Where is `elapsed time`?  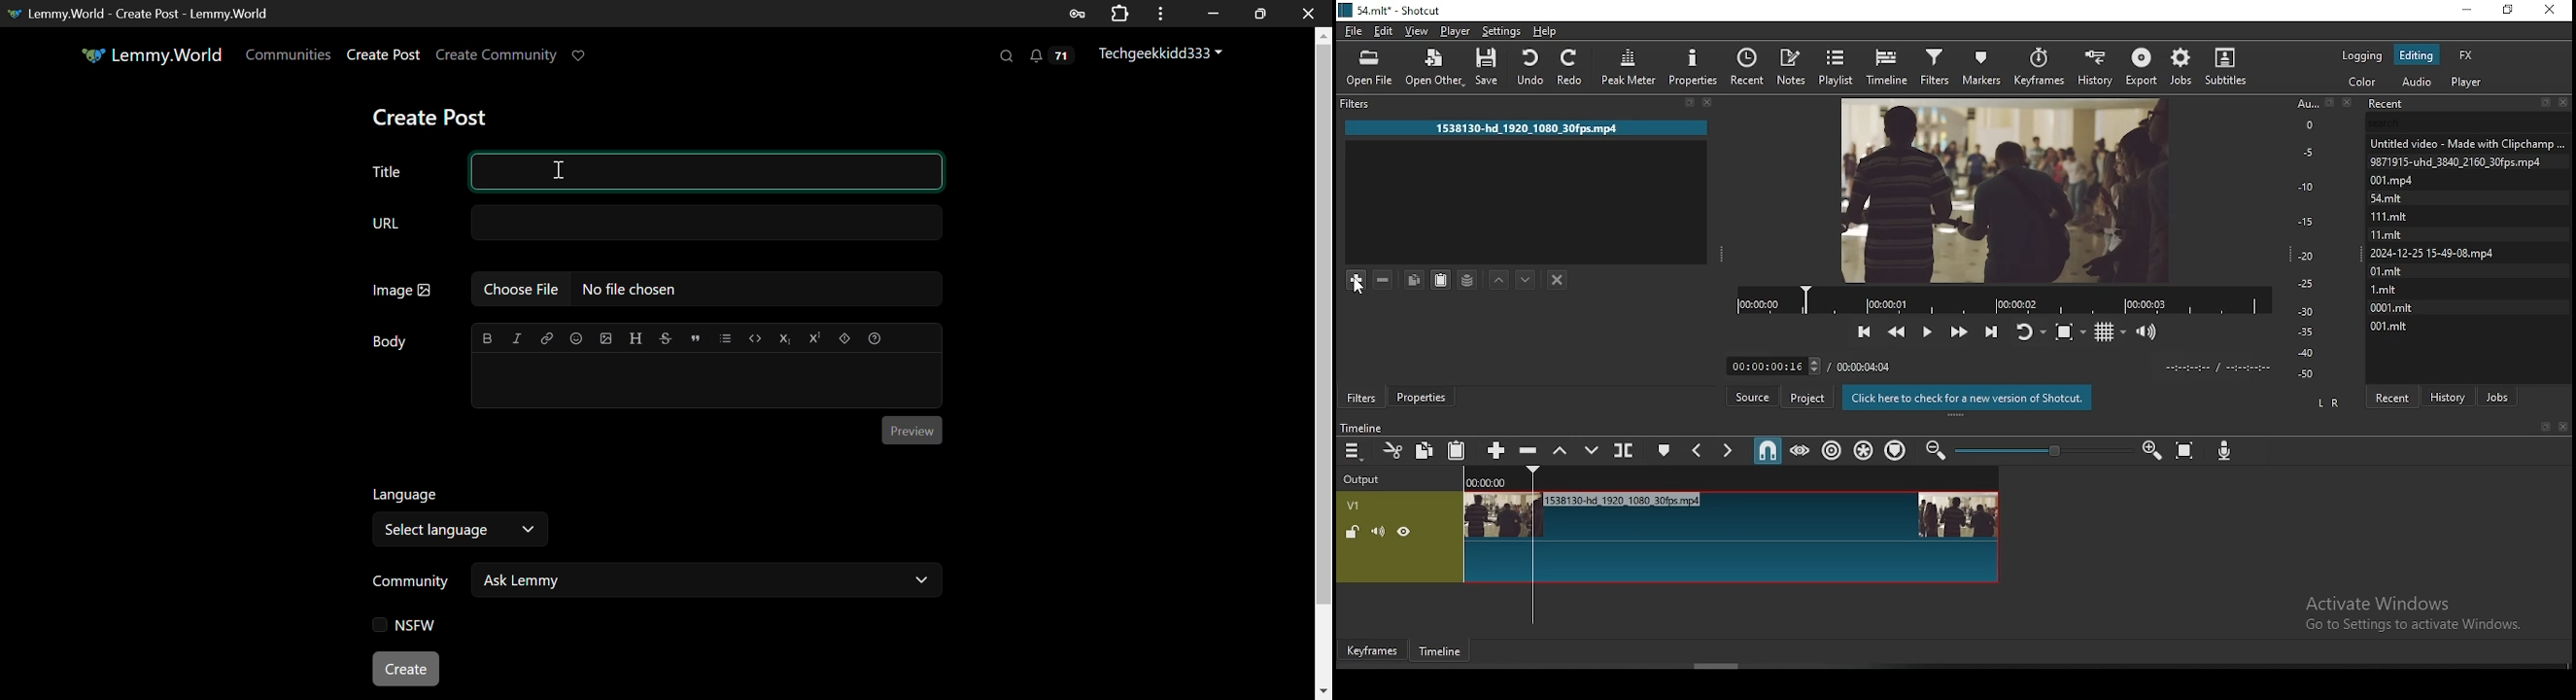 elapsed time is located at coordinates (1767, 364).